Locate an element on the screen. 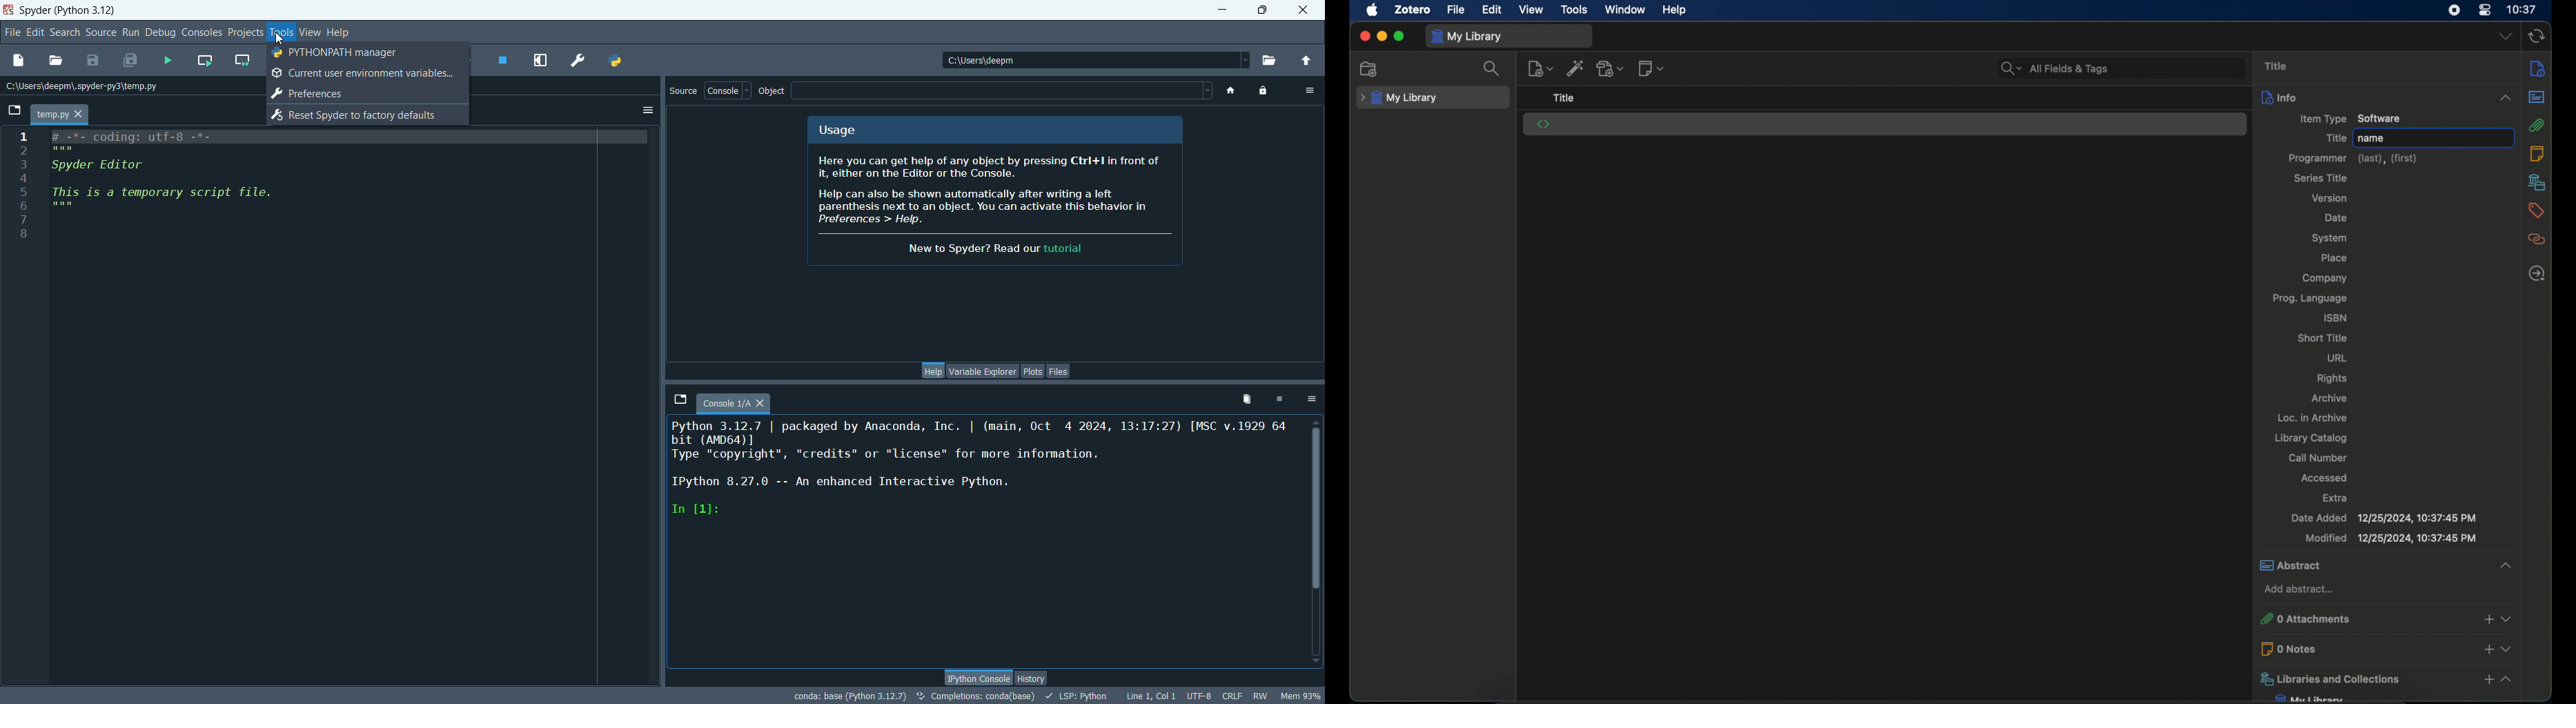  item type software is located at coordinates (2349, 118).